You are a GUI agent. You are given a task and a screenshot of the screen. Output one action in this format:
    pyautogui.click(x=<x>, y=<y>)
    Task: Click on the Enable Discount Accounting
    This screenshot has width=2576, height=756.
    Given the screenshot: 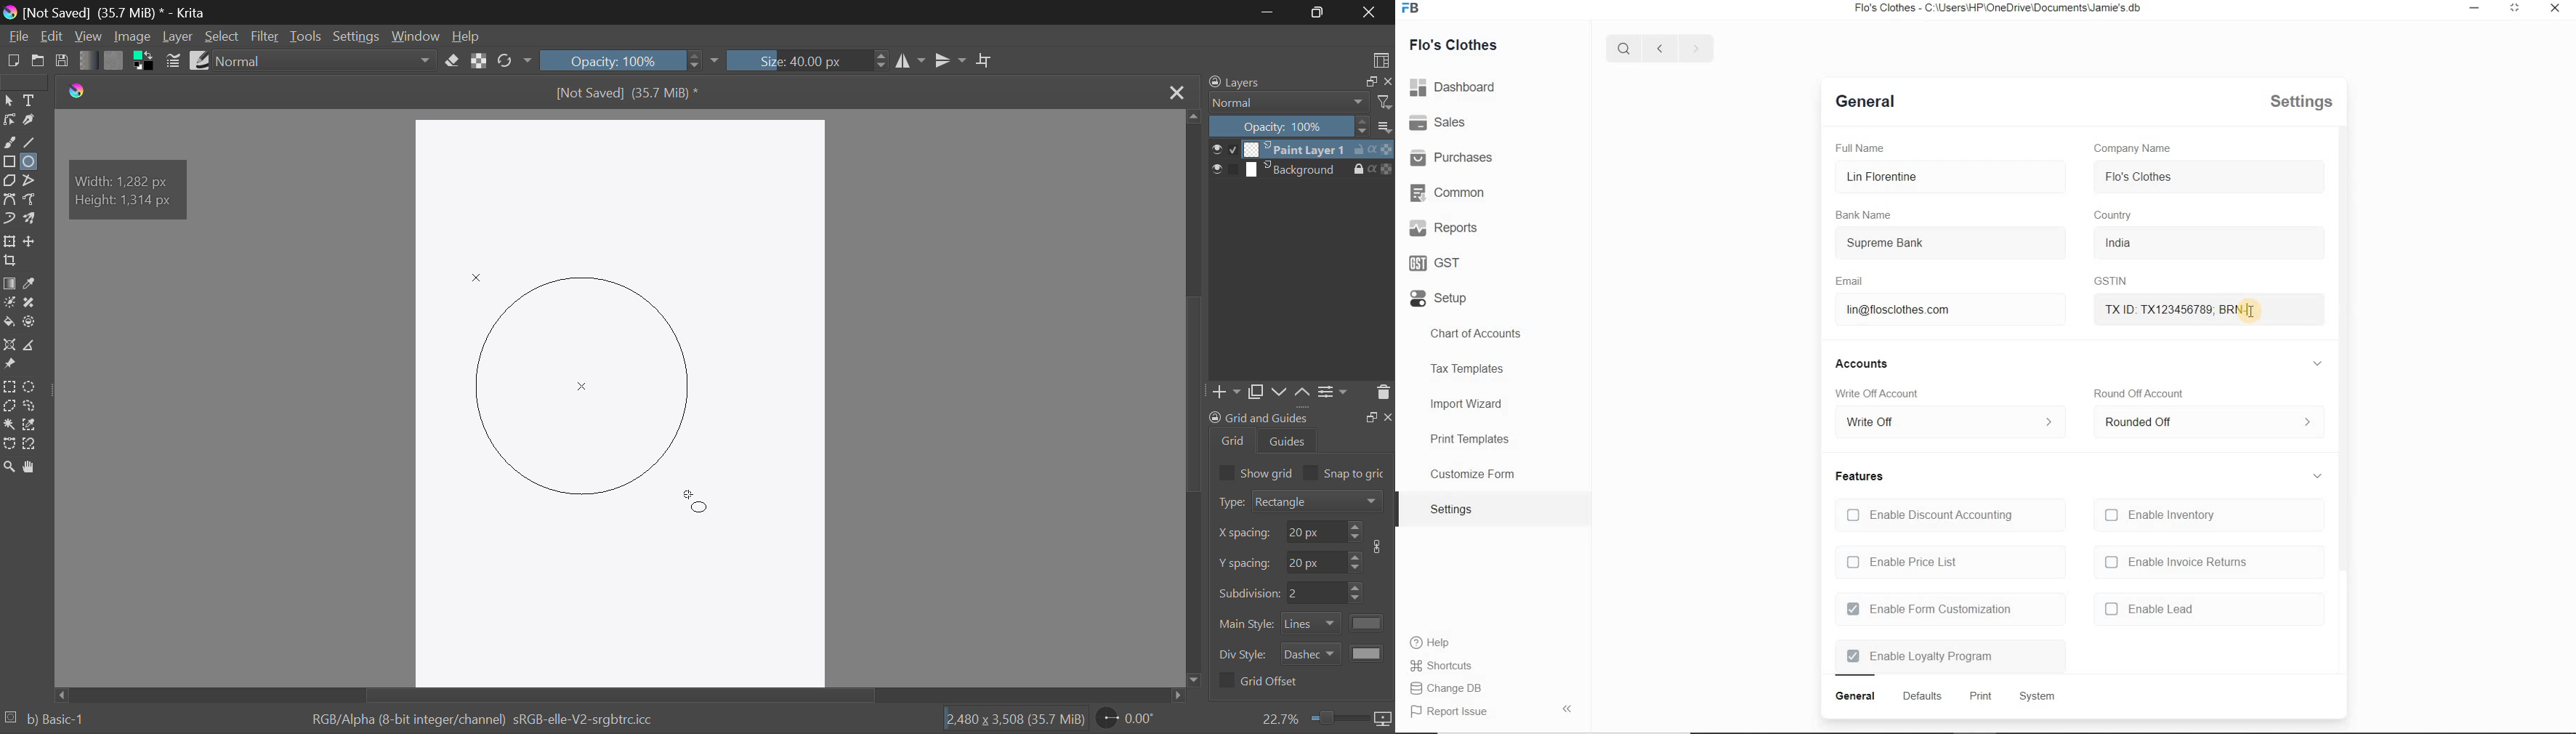 What is the action you would take?
    pyautogui.click(x=1929, y=515)
    